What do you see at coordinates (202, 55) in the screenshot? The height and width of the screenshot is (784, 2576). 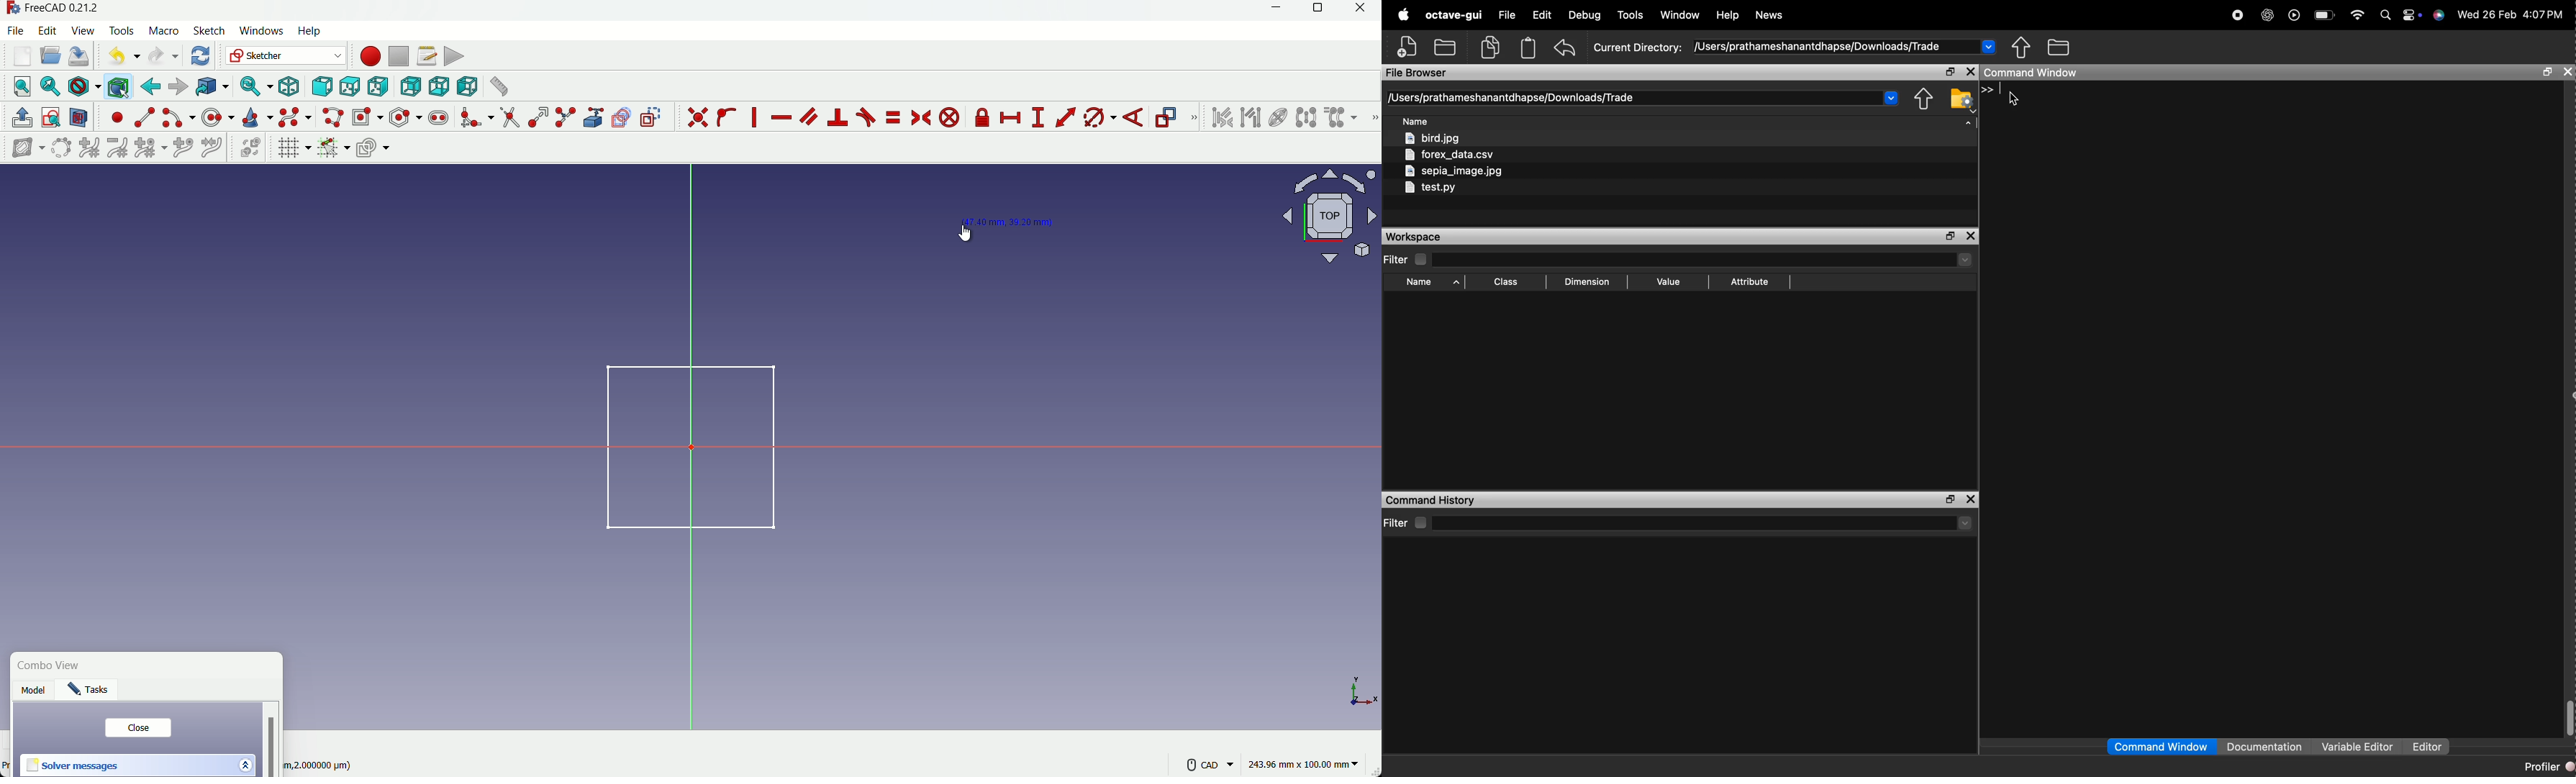 I see `refresh` at bounding box center [202, 55].